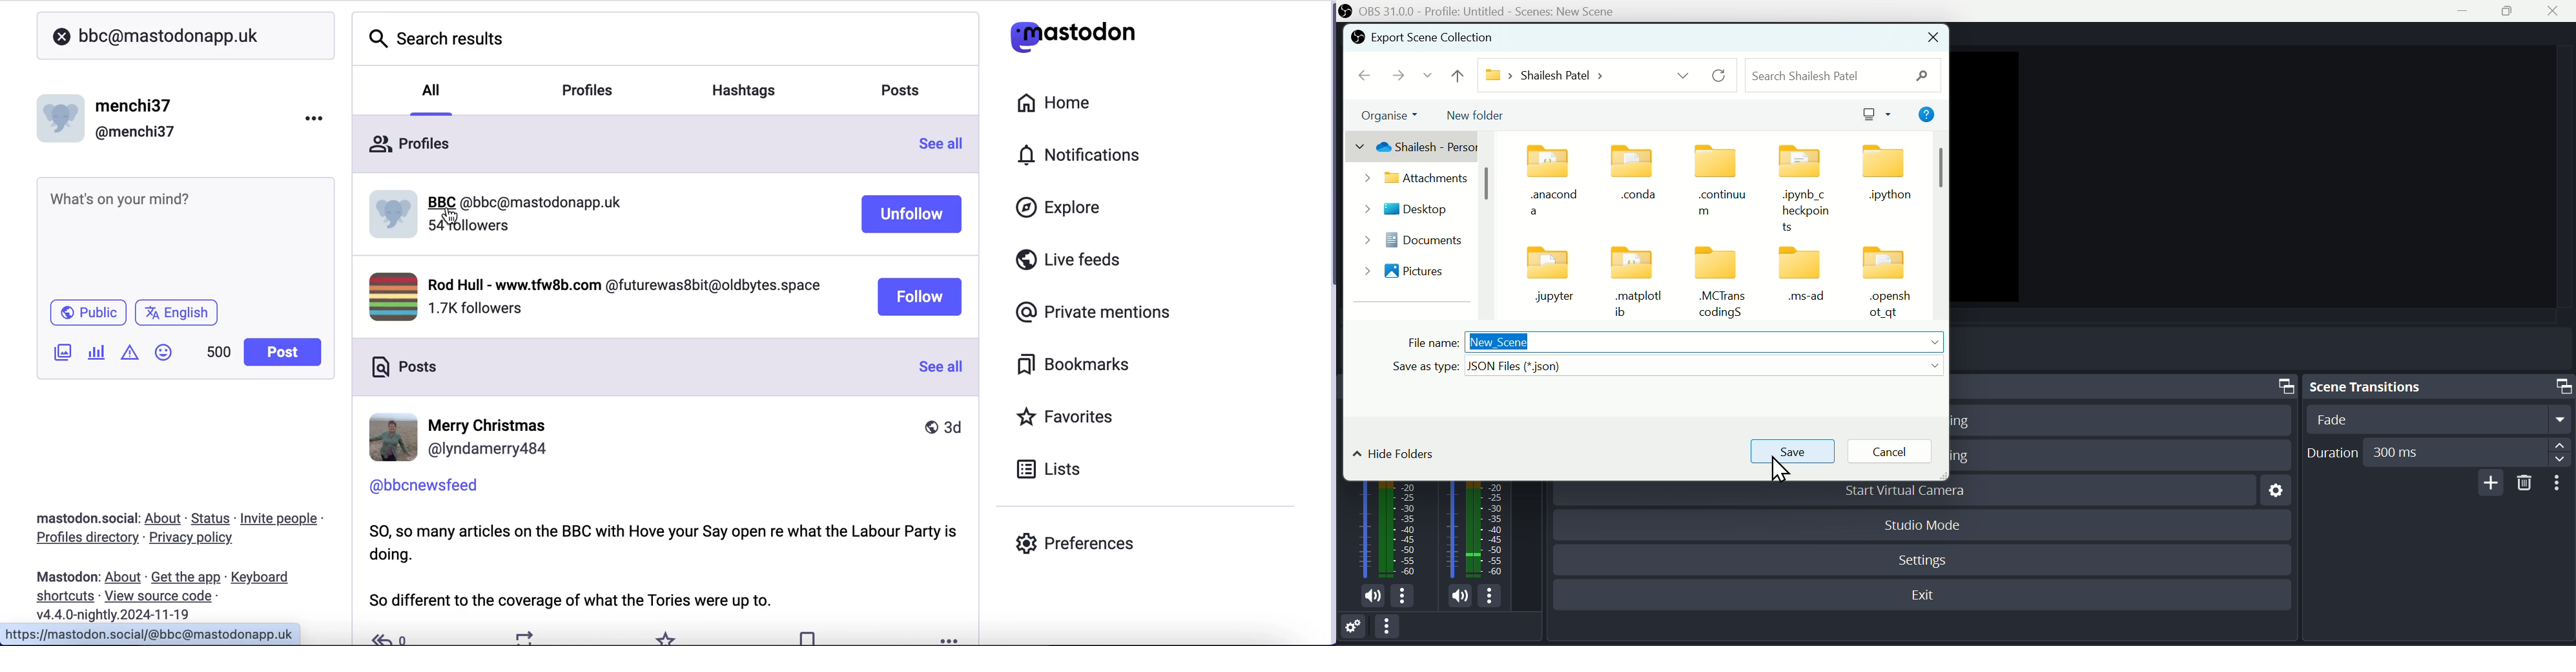  What do you see at coordinates (526, 638) in the screenshot?
I see `retweet` at bounding box center [526, 638].